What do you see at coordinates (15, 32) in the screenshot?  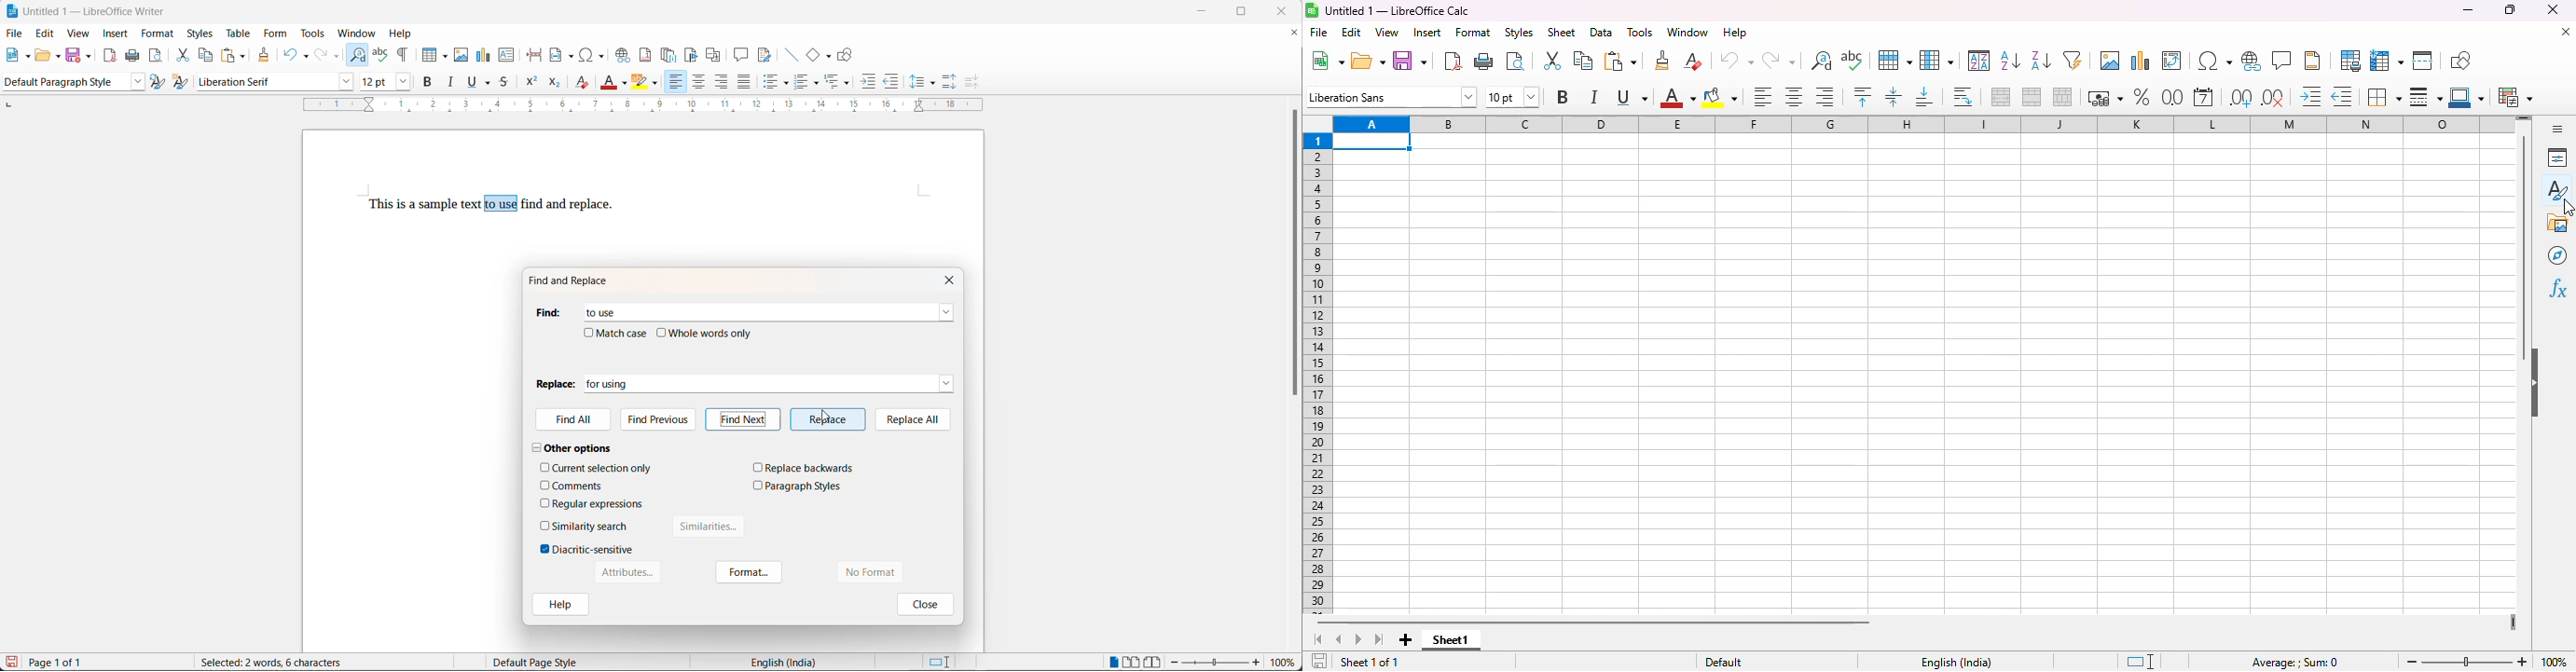 I see `file` at bounding box center [15, 32].